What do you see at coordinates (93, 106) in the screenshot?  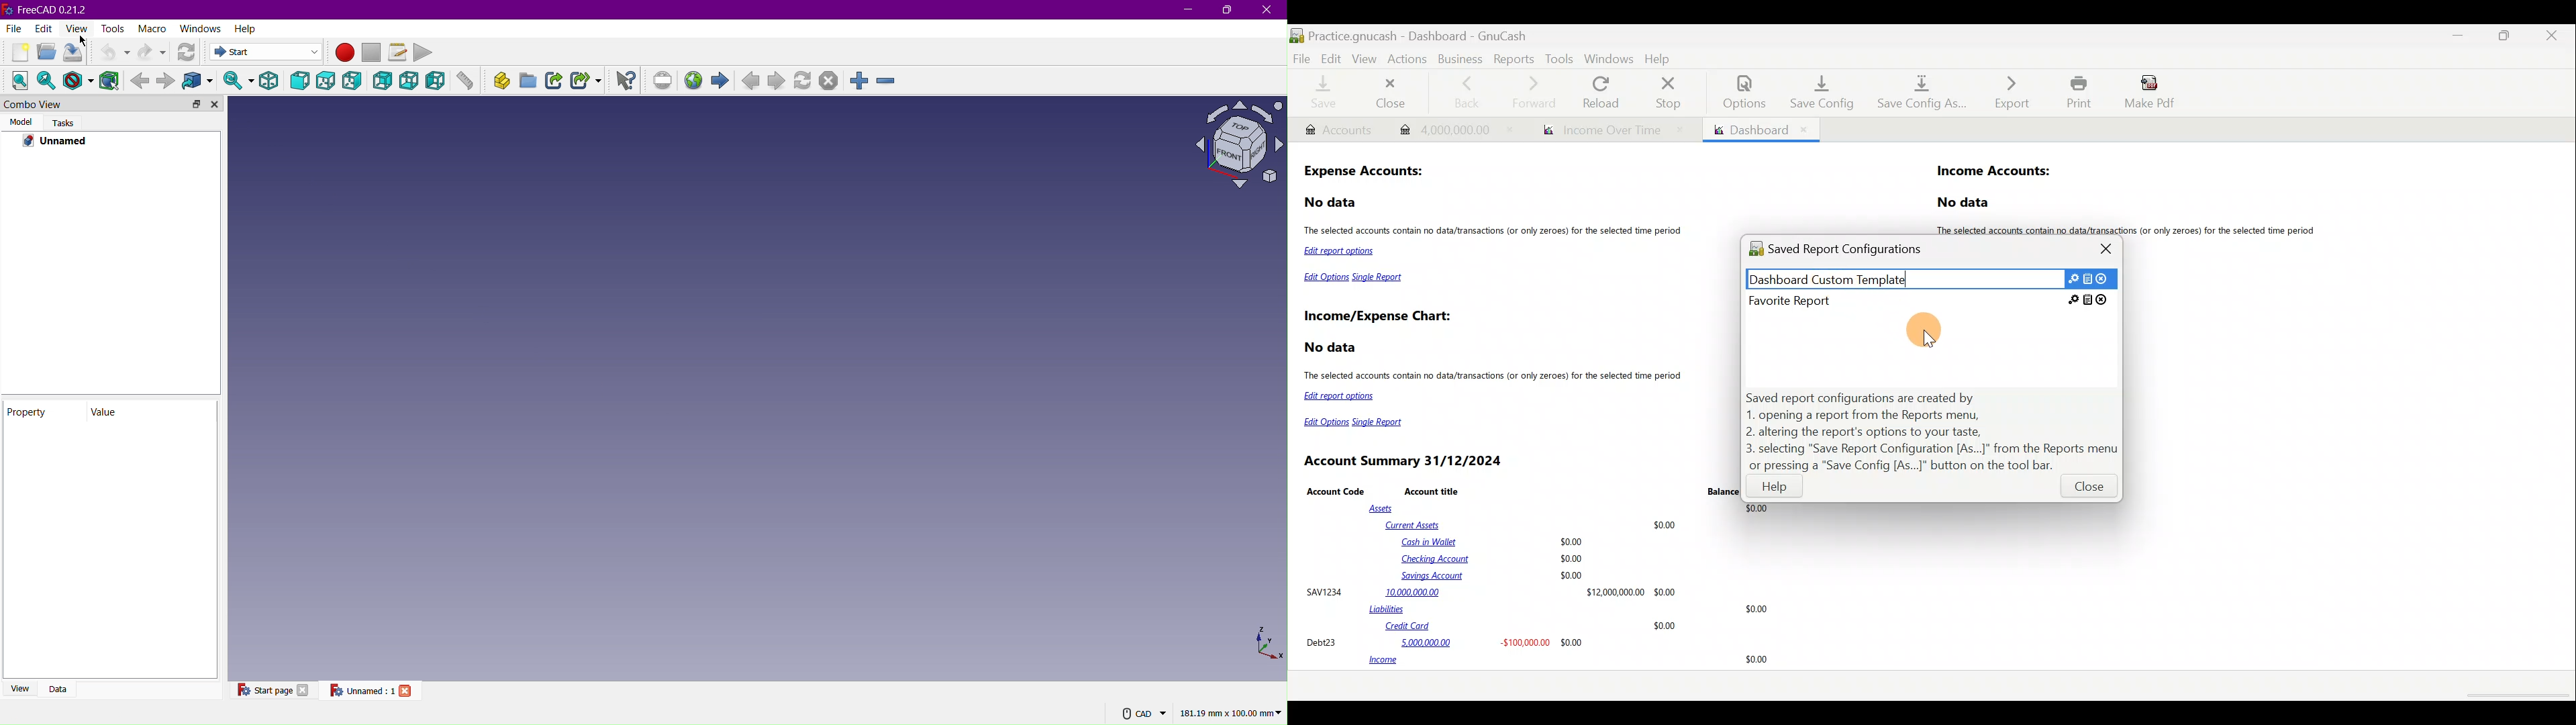 I see `Combo View` at bounding box center [93, 106].